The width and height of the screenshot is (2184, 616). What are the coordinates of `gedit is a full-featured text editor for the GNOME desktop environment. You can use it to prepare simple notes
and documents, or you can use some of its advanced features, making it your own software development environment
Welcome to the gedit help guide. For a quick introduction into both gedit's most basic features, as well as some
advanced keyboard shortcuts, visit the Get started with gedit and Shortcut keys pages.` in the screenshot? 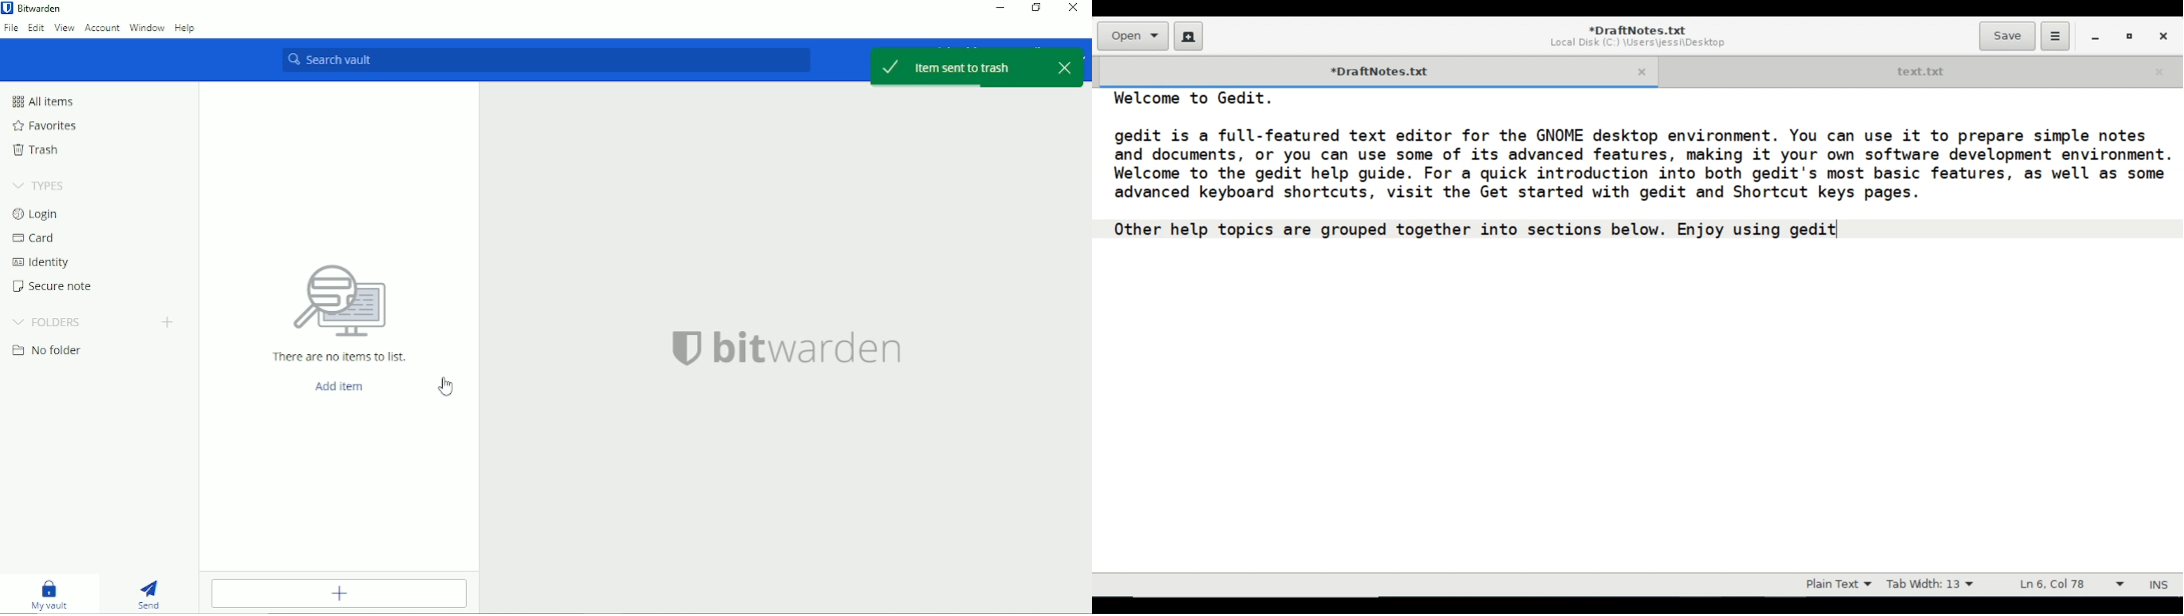 It's located at (1641, 169).